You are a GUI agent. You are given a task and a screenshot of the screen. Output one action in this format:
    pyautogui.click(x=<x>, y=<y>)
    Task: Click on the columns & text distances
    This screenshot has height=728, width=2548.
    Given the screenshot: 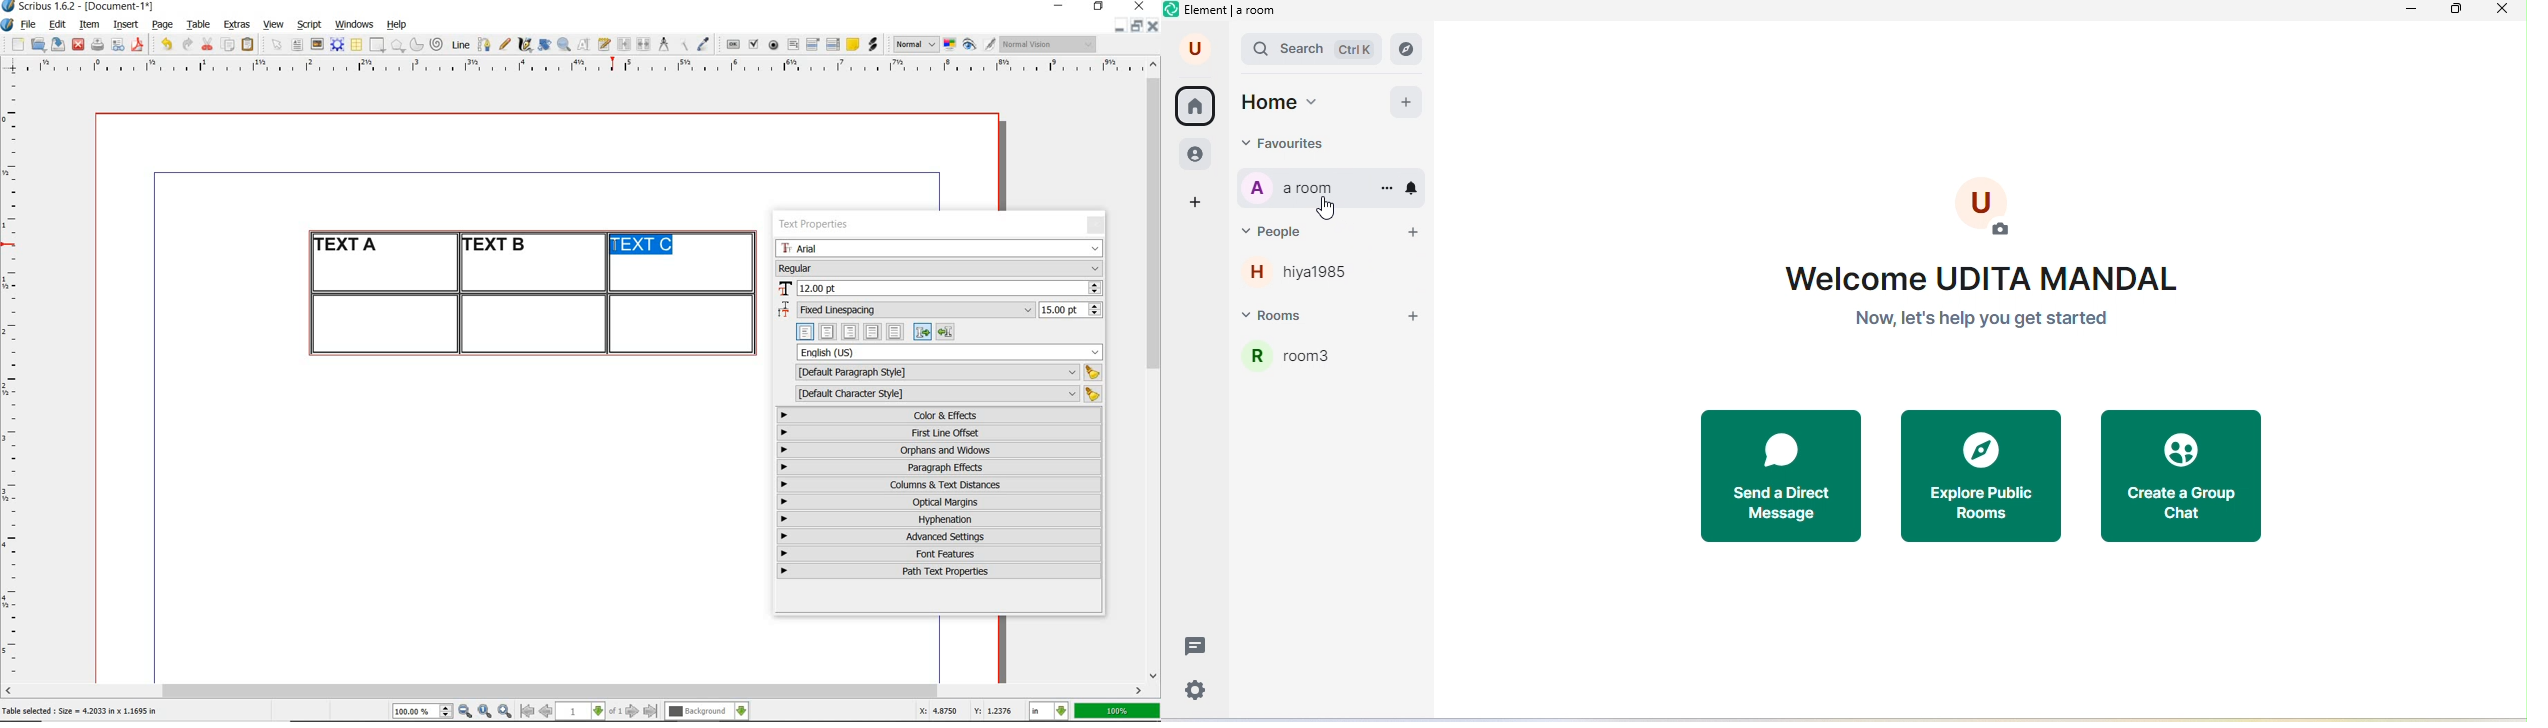 What is the action you would take?
    pyautogui.click(x=943, y=485)
    